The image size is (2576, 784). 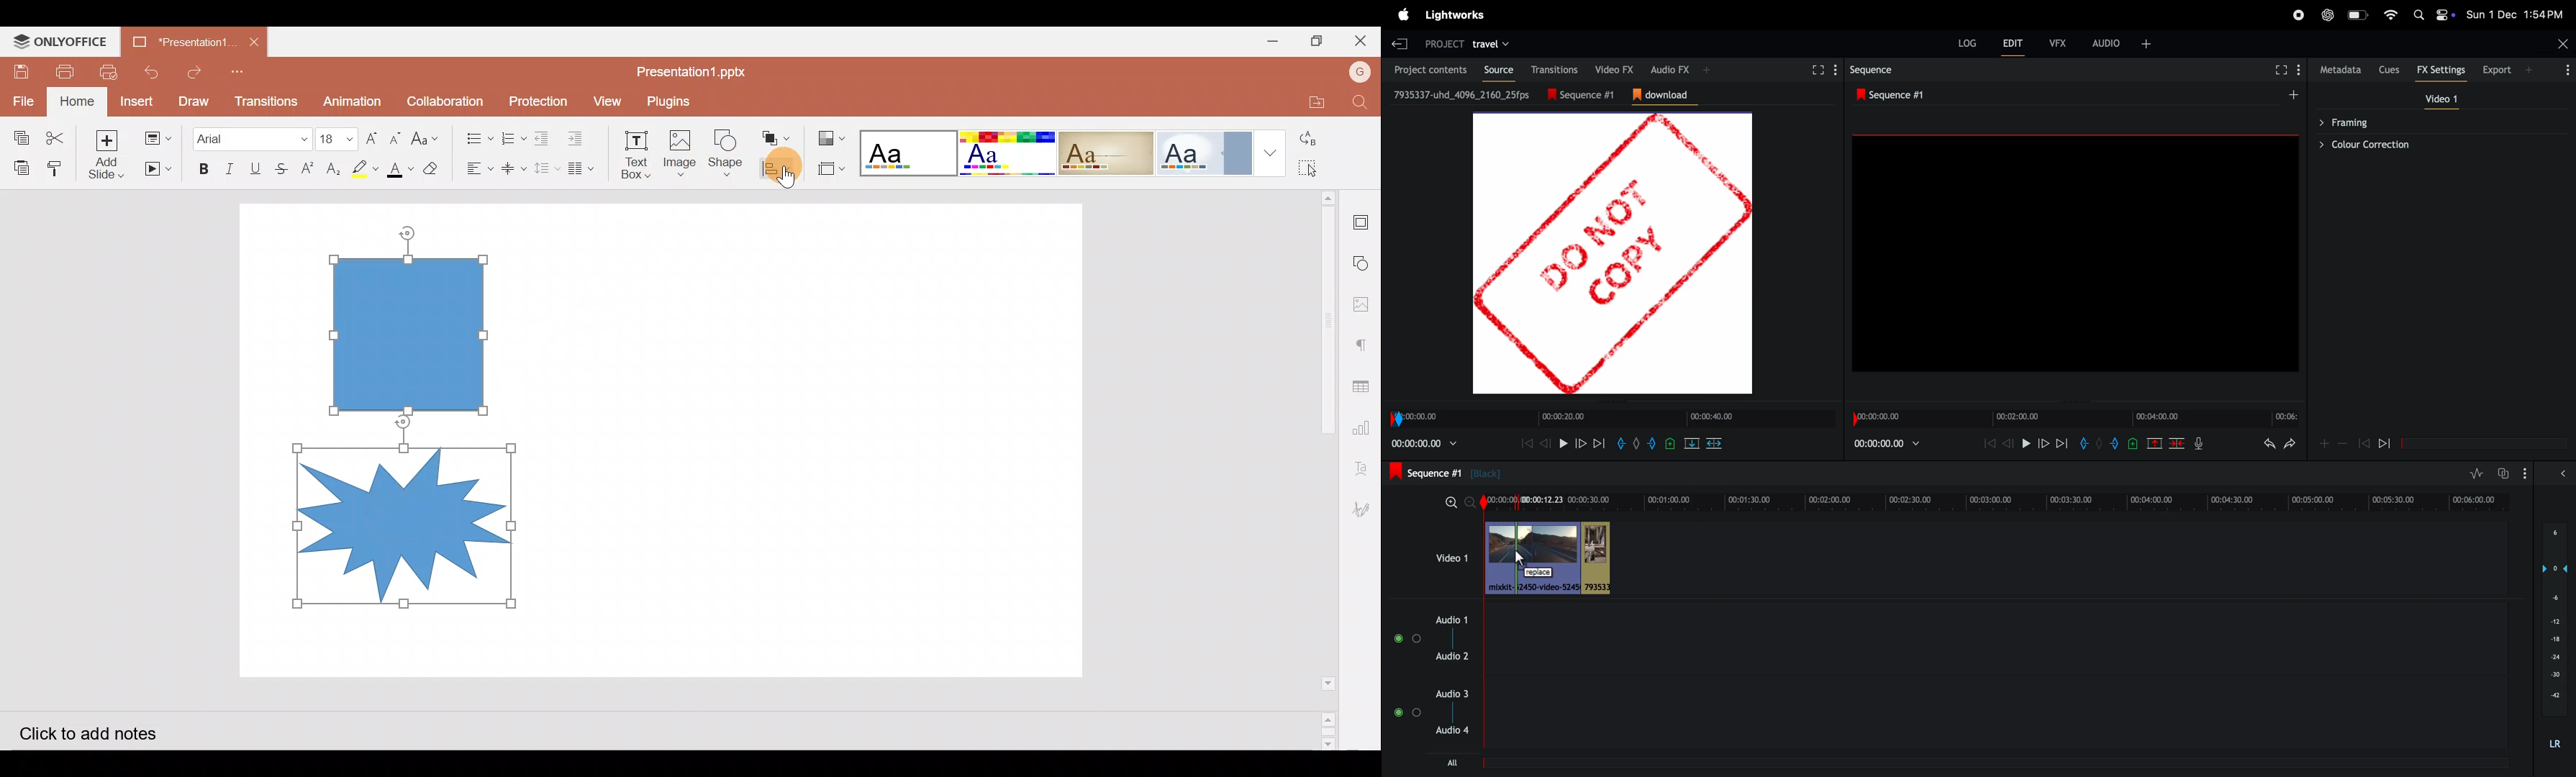 I want to click on delete, so click(x=1714, y=443).